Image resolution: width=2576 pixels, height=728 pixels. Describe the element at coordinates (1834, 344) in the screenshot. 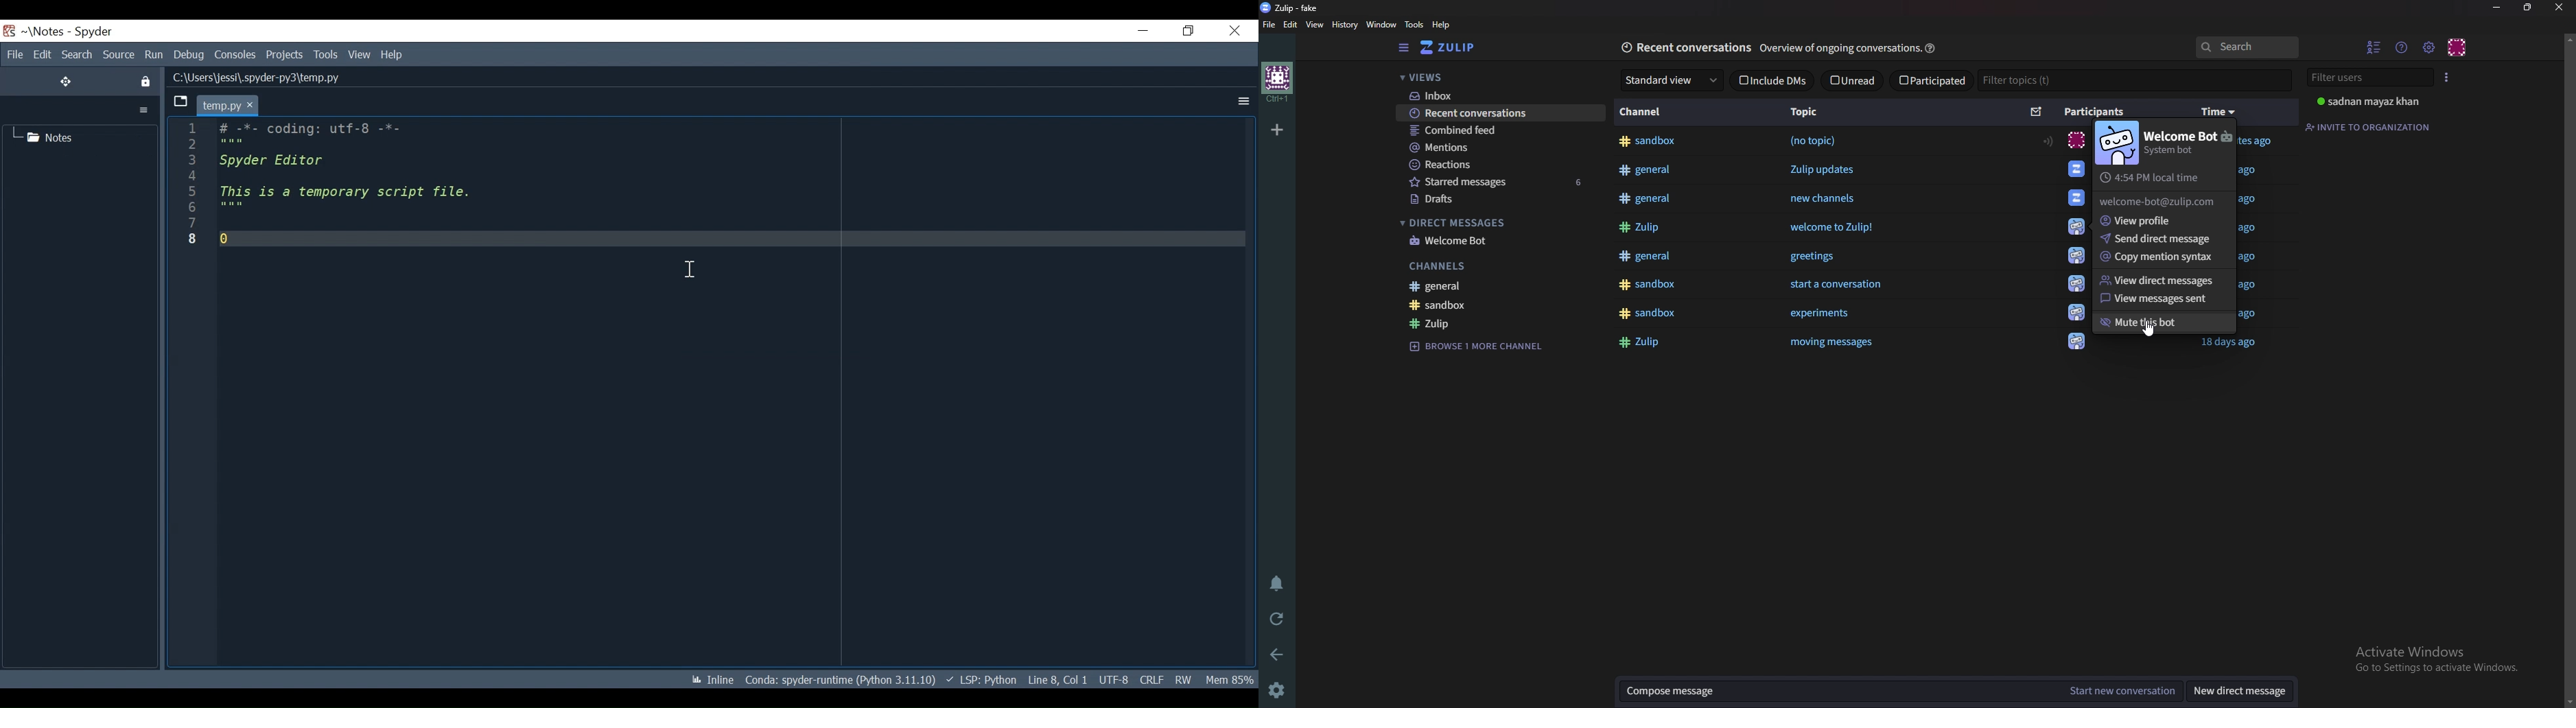

I see `‘moving messages` at that location.